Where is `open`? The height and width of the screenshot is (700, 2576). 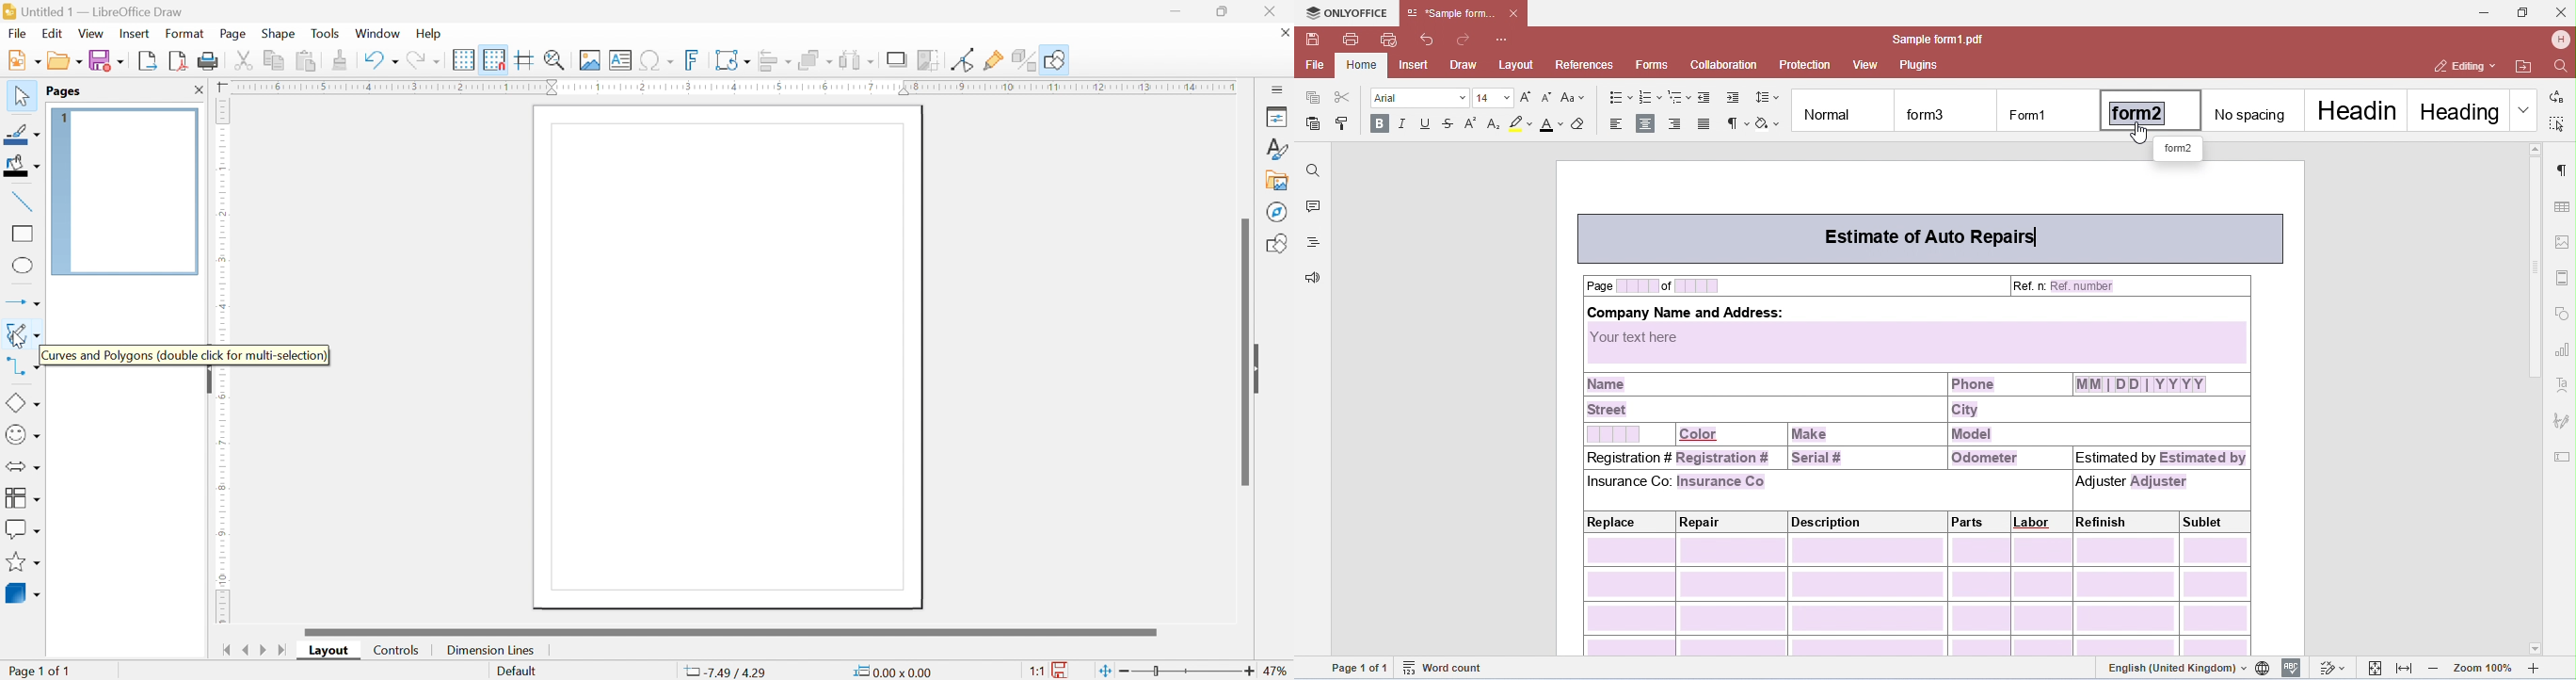 open is located at coordinates (67, 60).